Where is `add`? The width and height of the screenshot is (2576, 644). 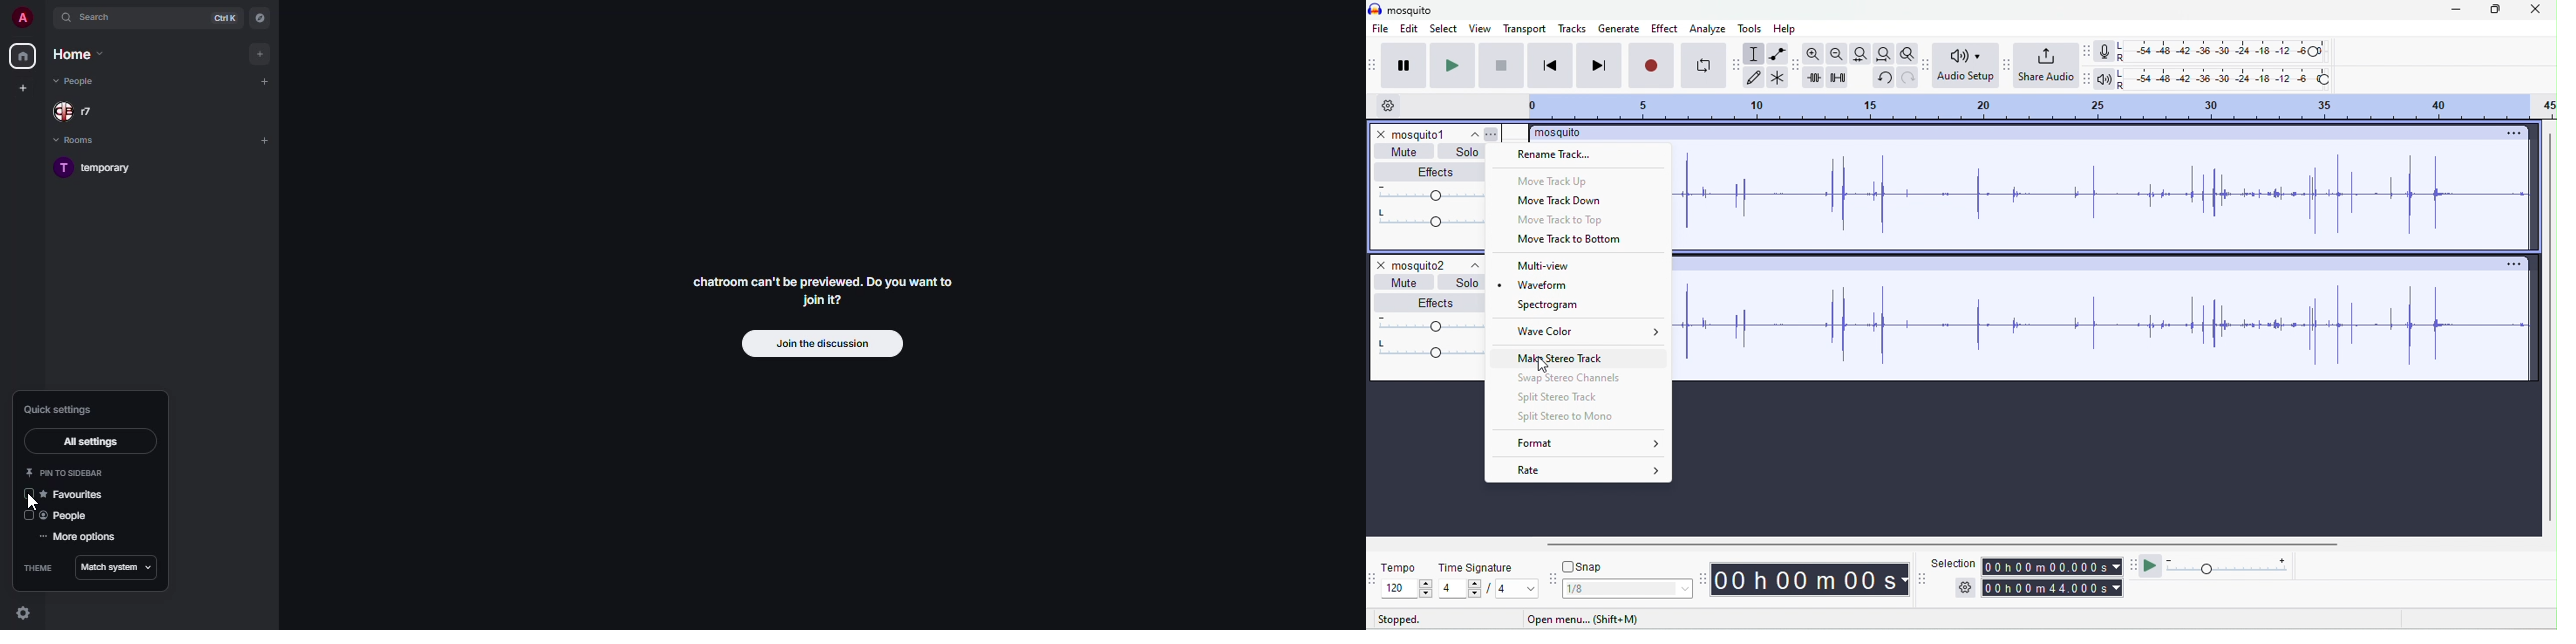 add is located at coordinates (265, 82).